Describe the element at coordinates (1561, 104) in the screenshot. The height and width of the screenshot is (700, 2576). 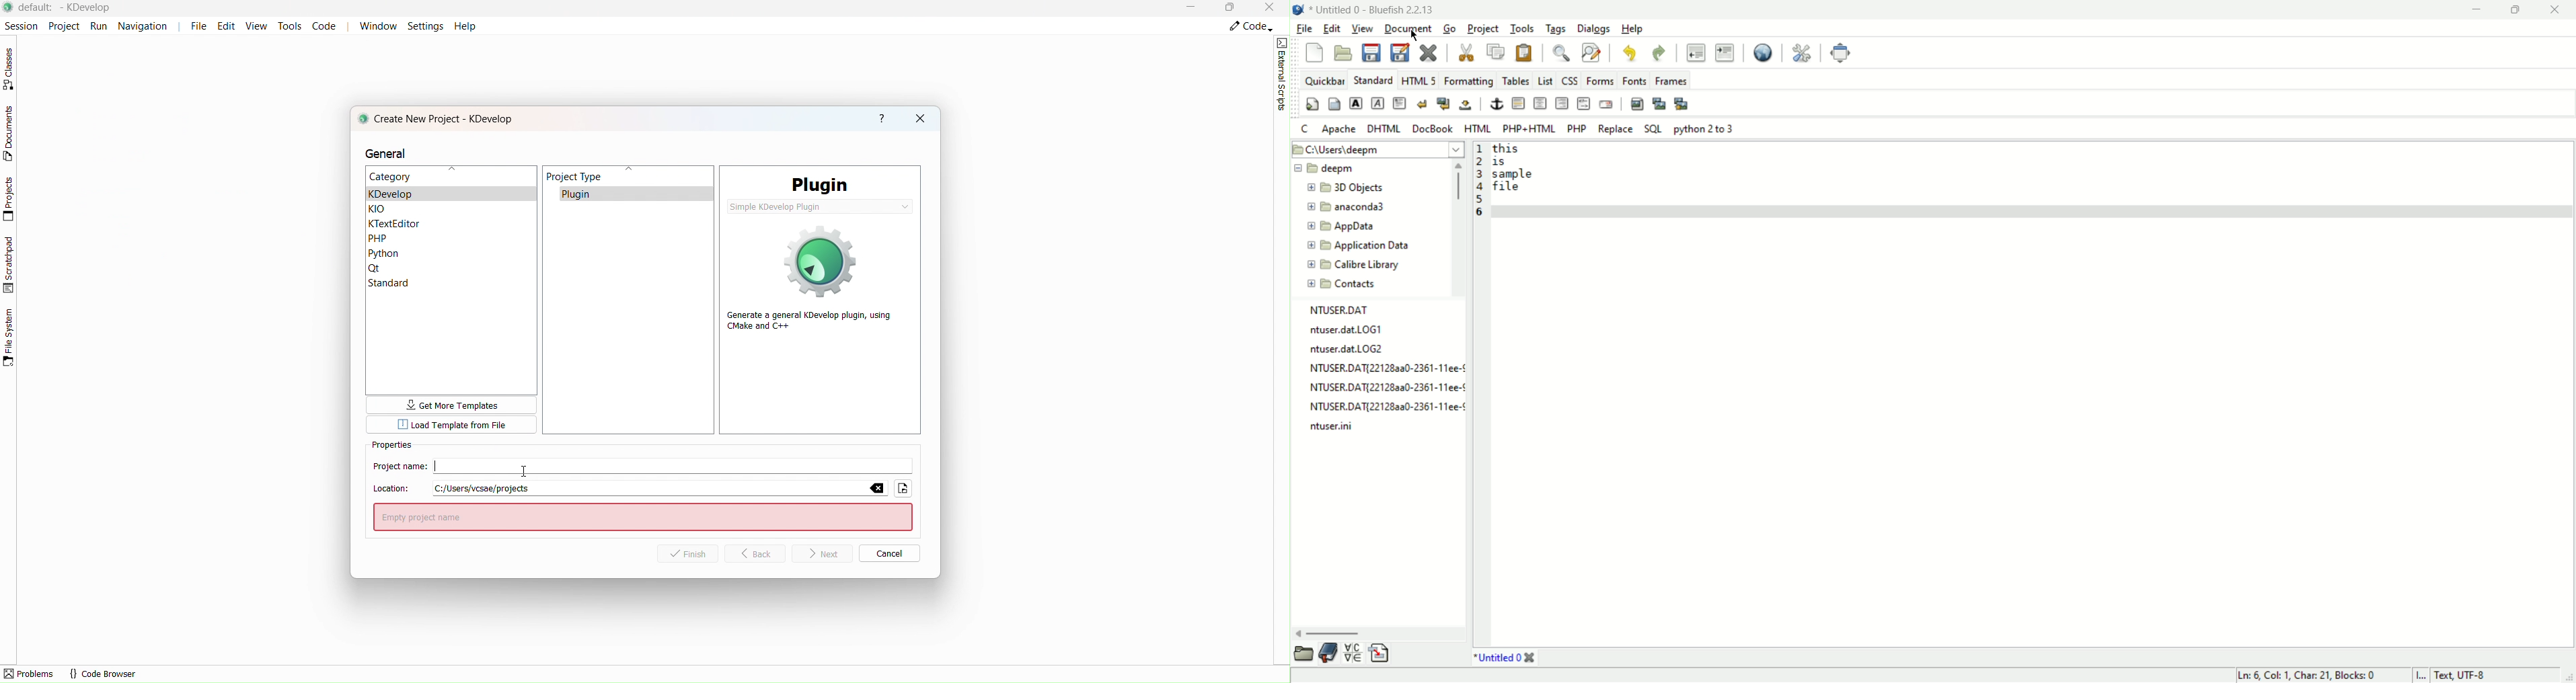
I see `right justify` at that location.